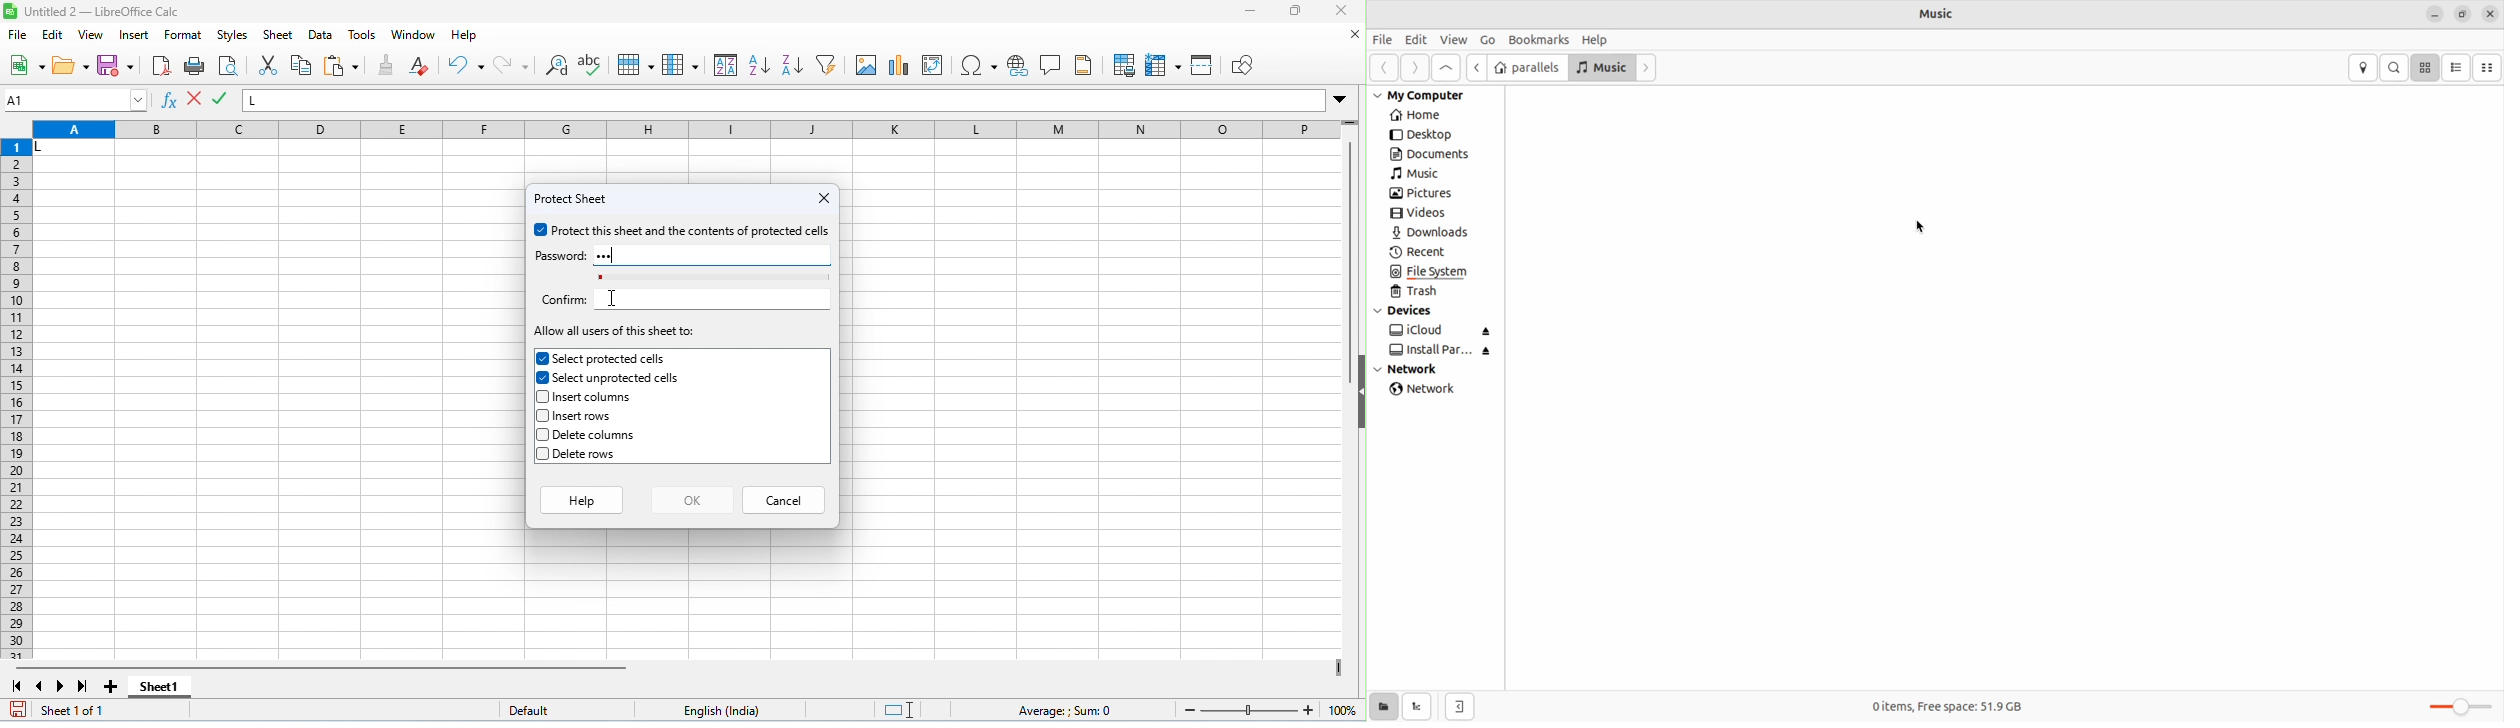 The height and width of the screenshot is (728, 2520). What do you see at coordinates (227, 67) in the screenshot?
I see `print preview` at bounding box center [227, 67].